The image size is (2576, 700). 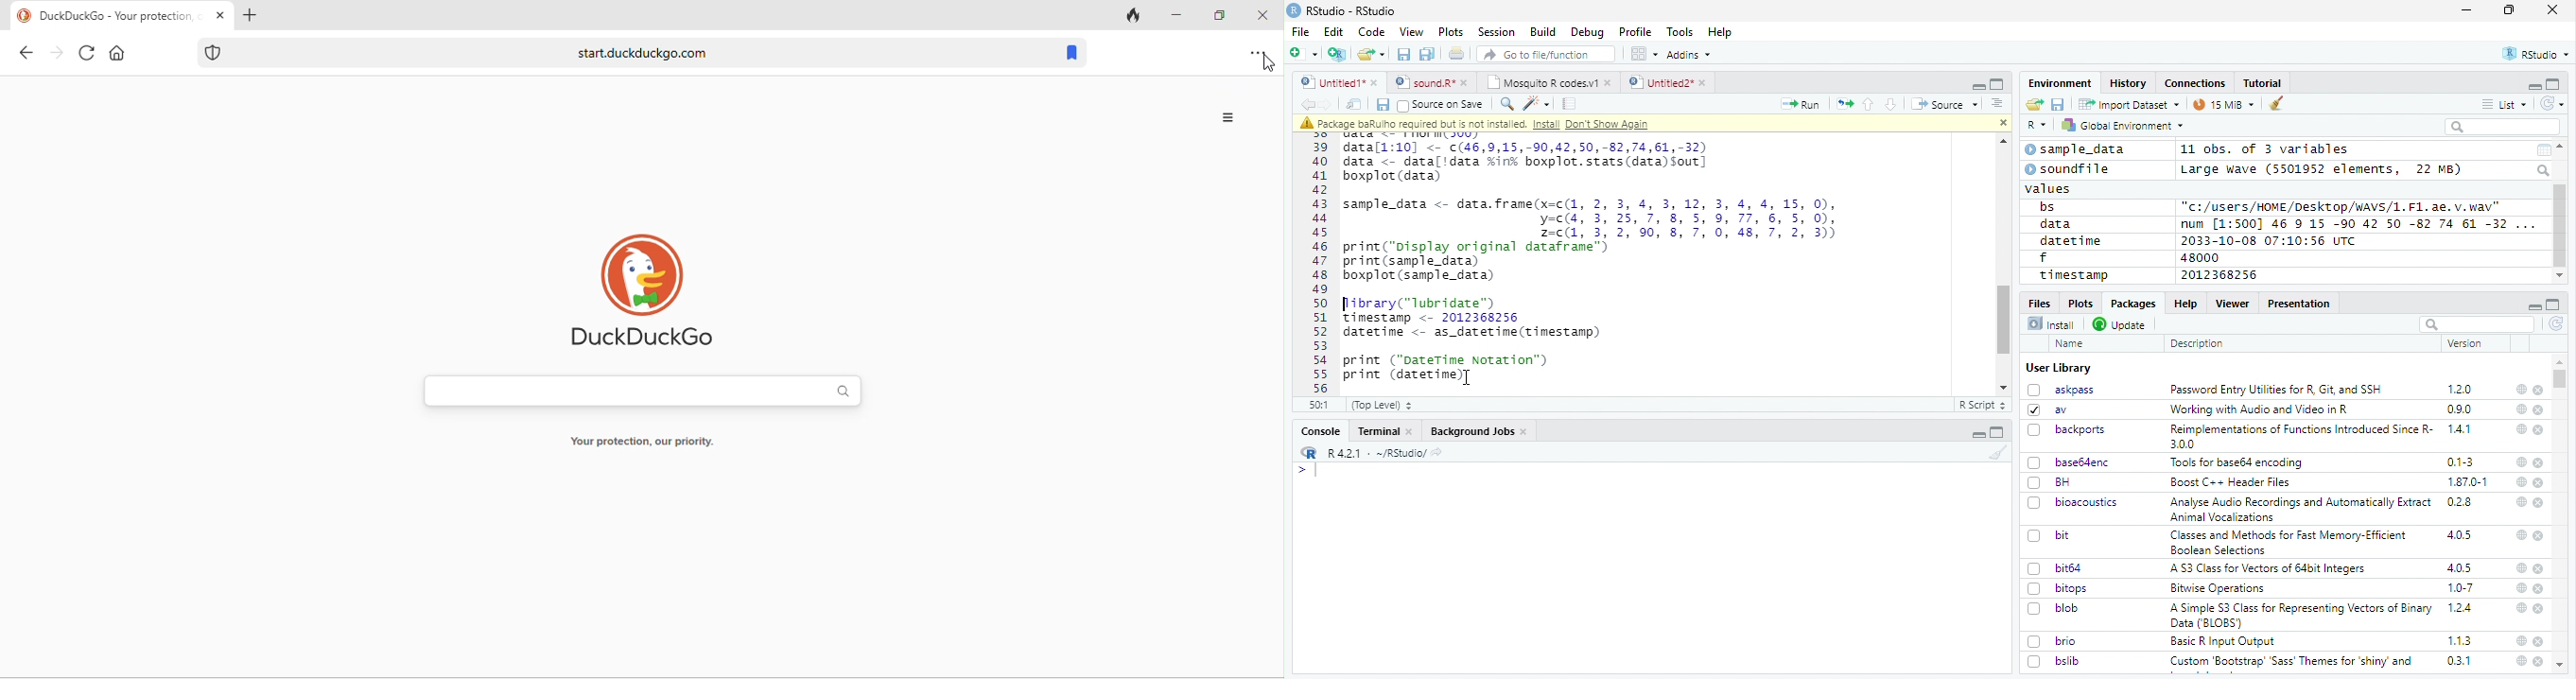 I want to click on ‘Working with Audio and Video inR, so click(x=2261, y=409).